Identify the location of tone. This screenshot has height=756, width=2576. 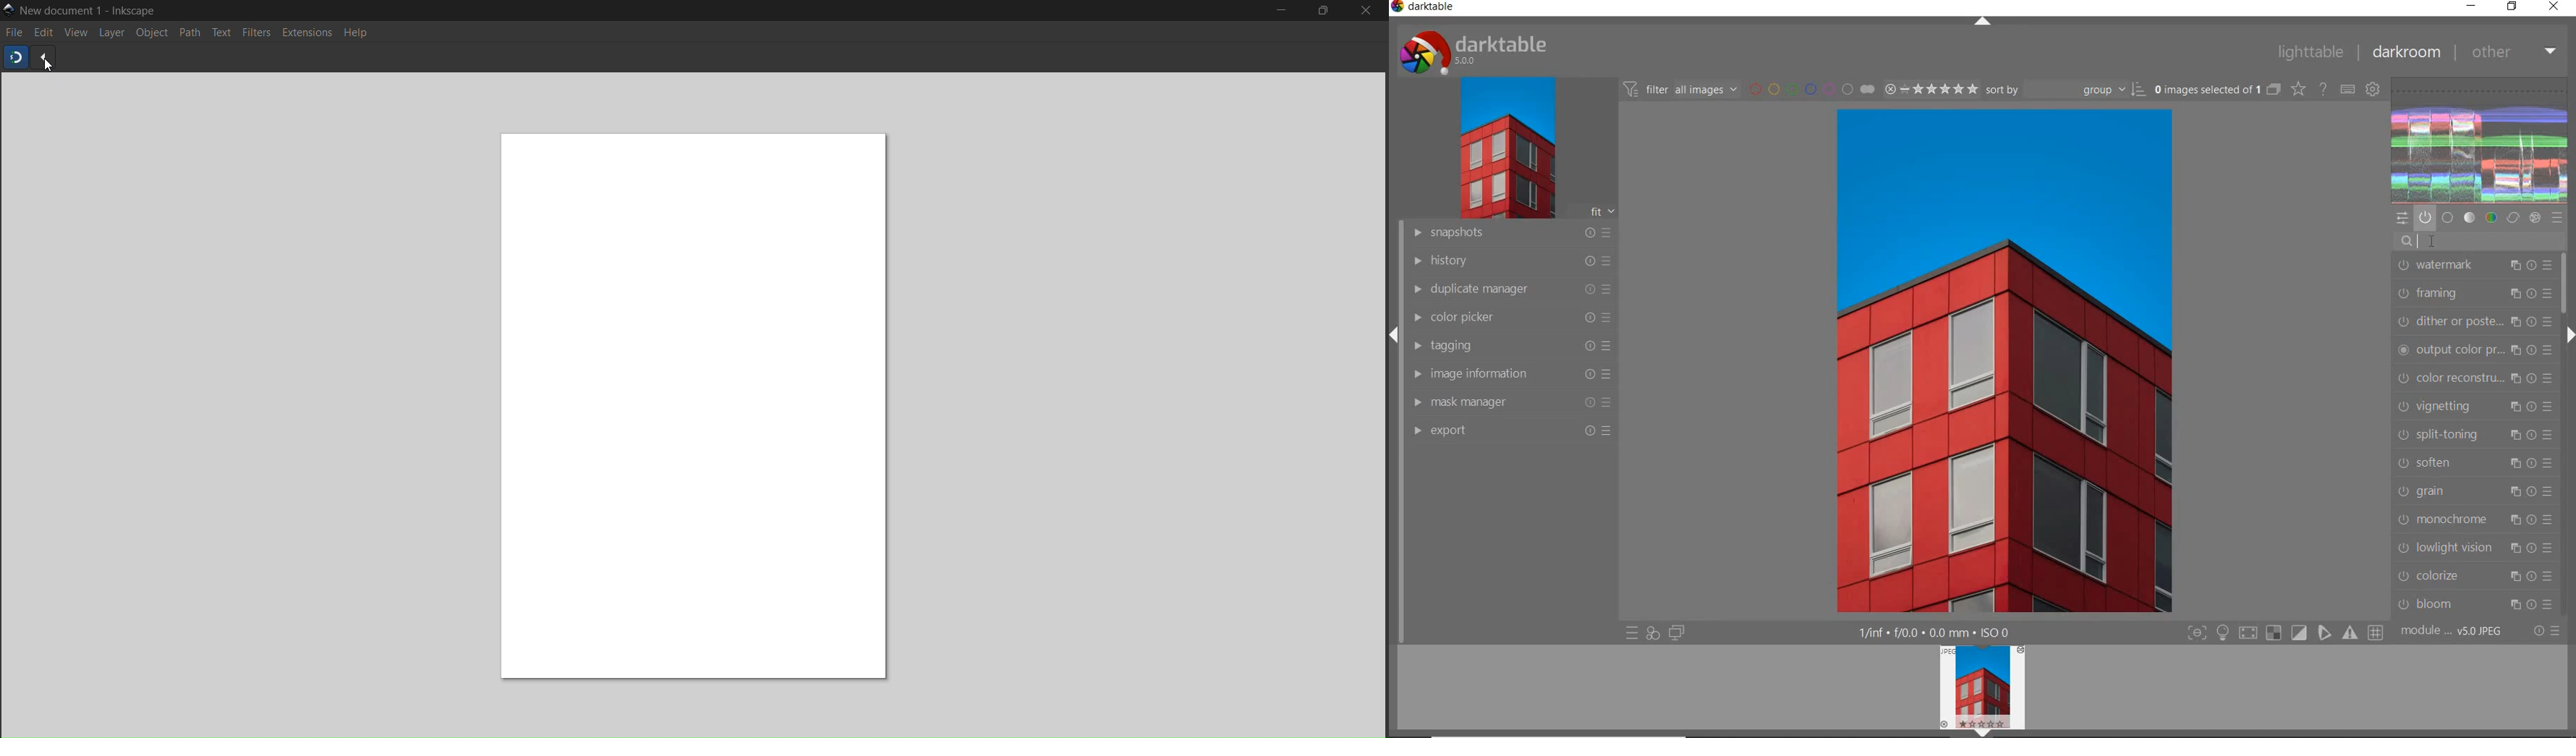
(2470, 218).